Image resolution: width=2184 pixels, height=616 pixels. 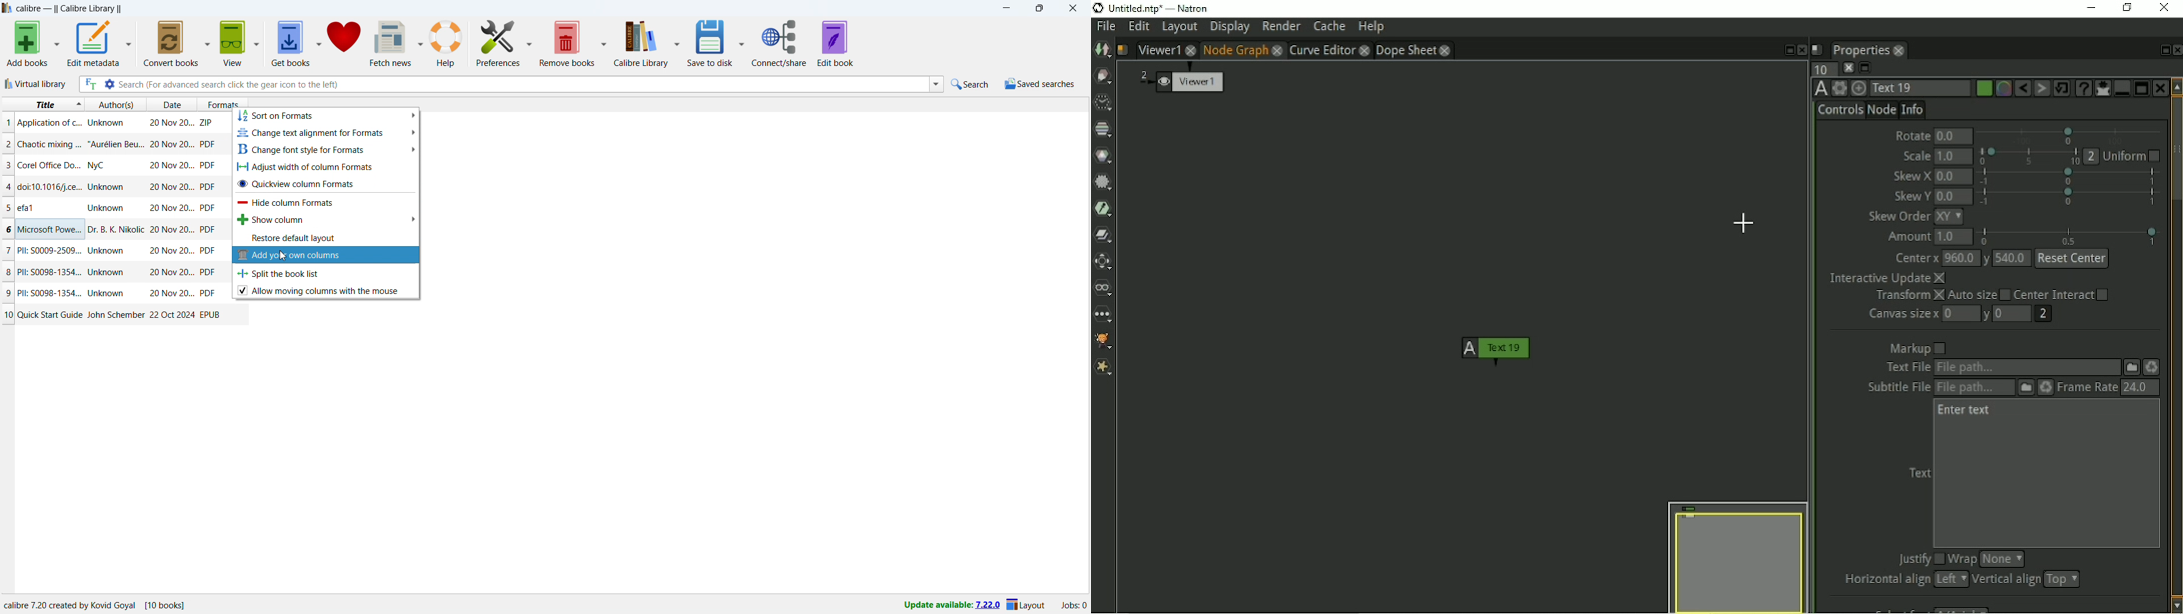 I want to click on minimize, so click(x=1005, y=9).